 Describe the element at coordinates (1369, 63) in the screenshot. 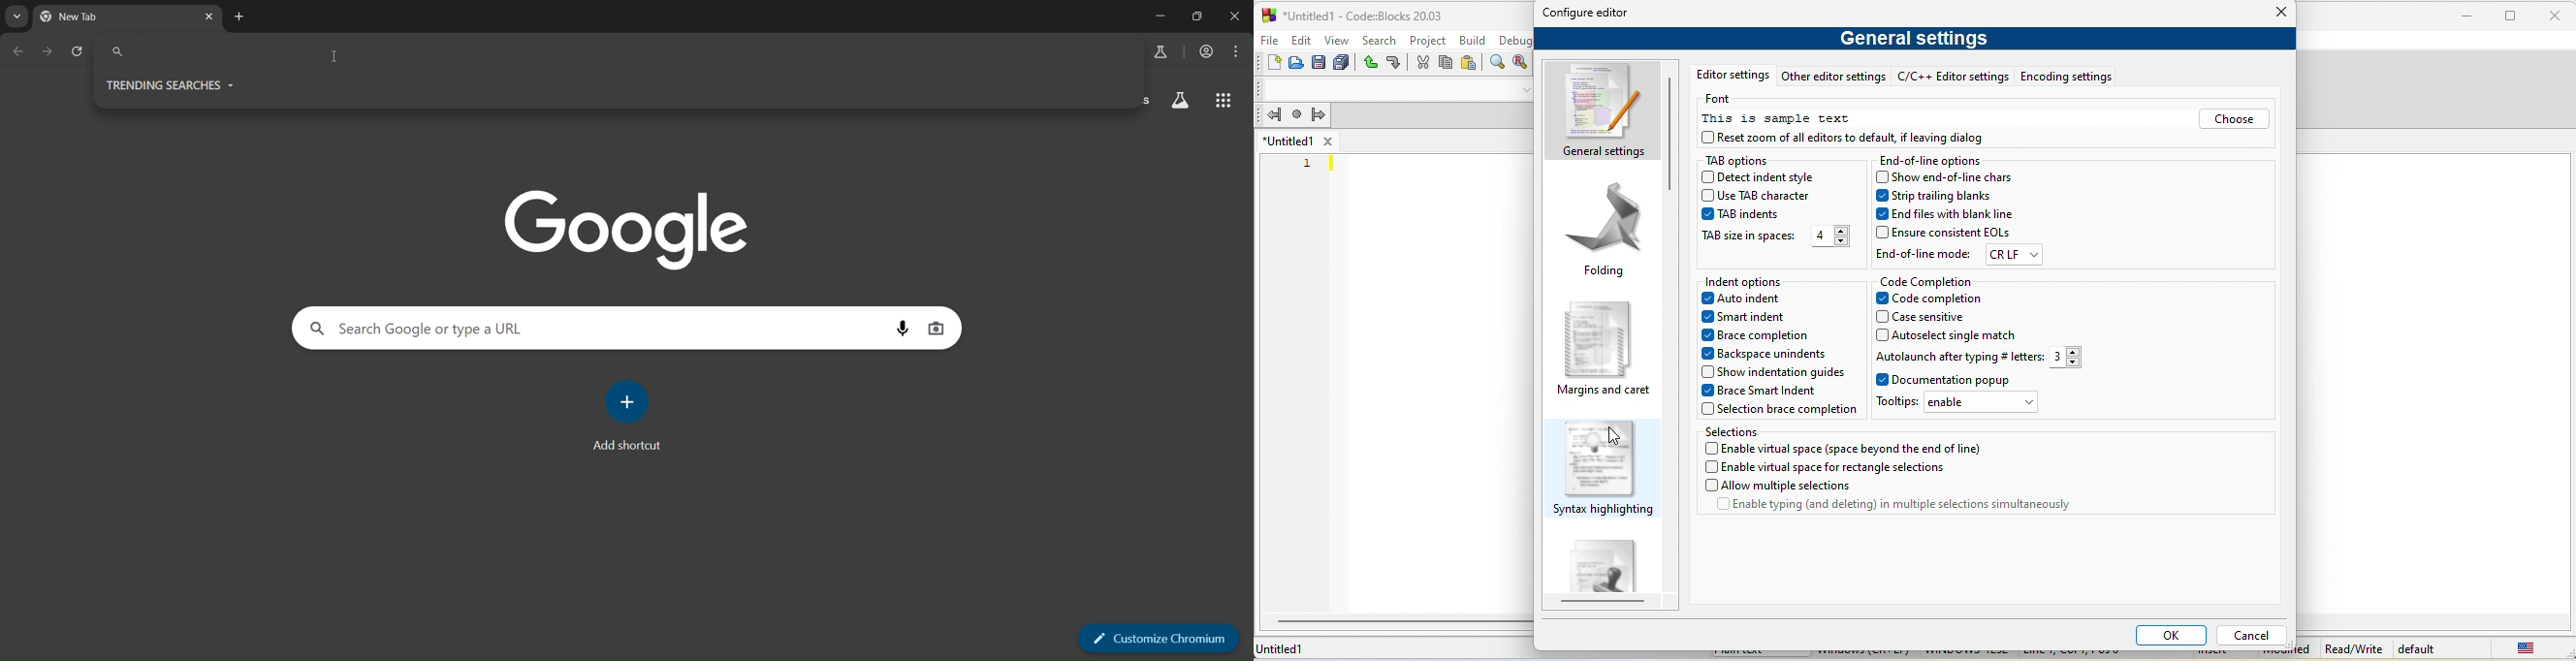

I see `undo` at that location.